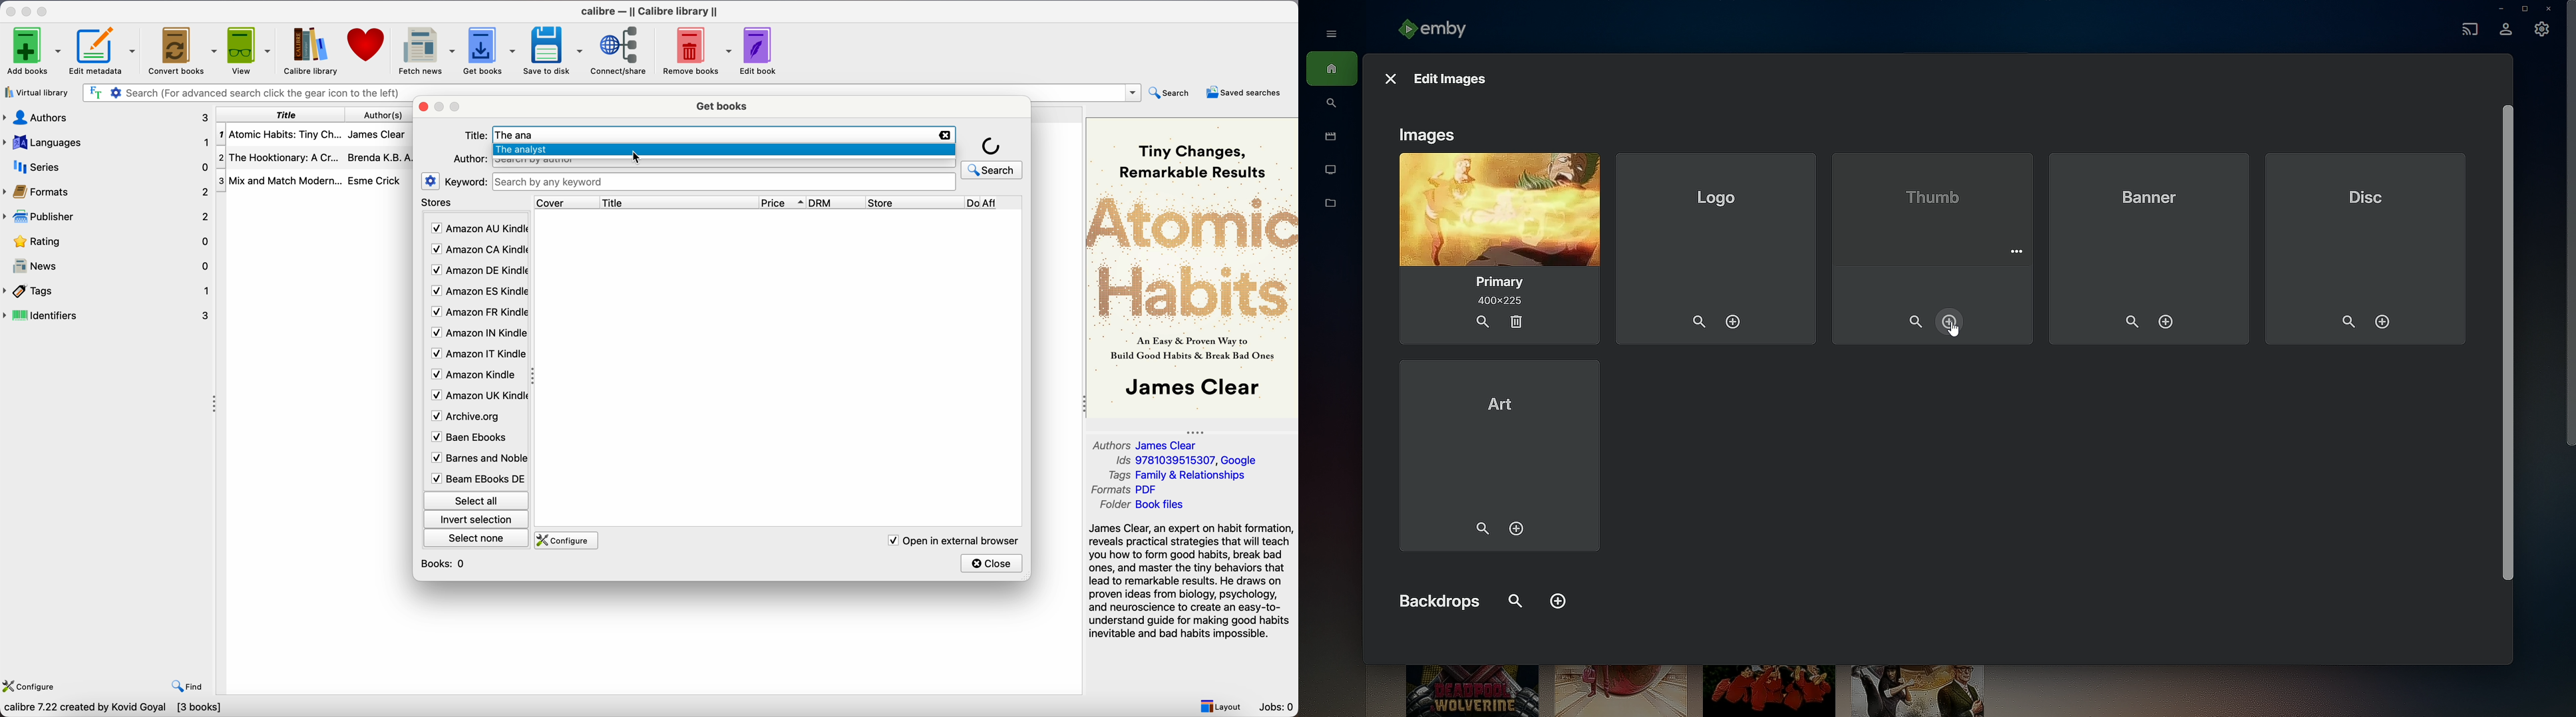 The image size is (2576, 728). Describe the element at coordinates (1388, 76) in the screenshot. I see `Close` at that location.